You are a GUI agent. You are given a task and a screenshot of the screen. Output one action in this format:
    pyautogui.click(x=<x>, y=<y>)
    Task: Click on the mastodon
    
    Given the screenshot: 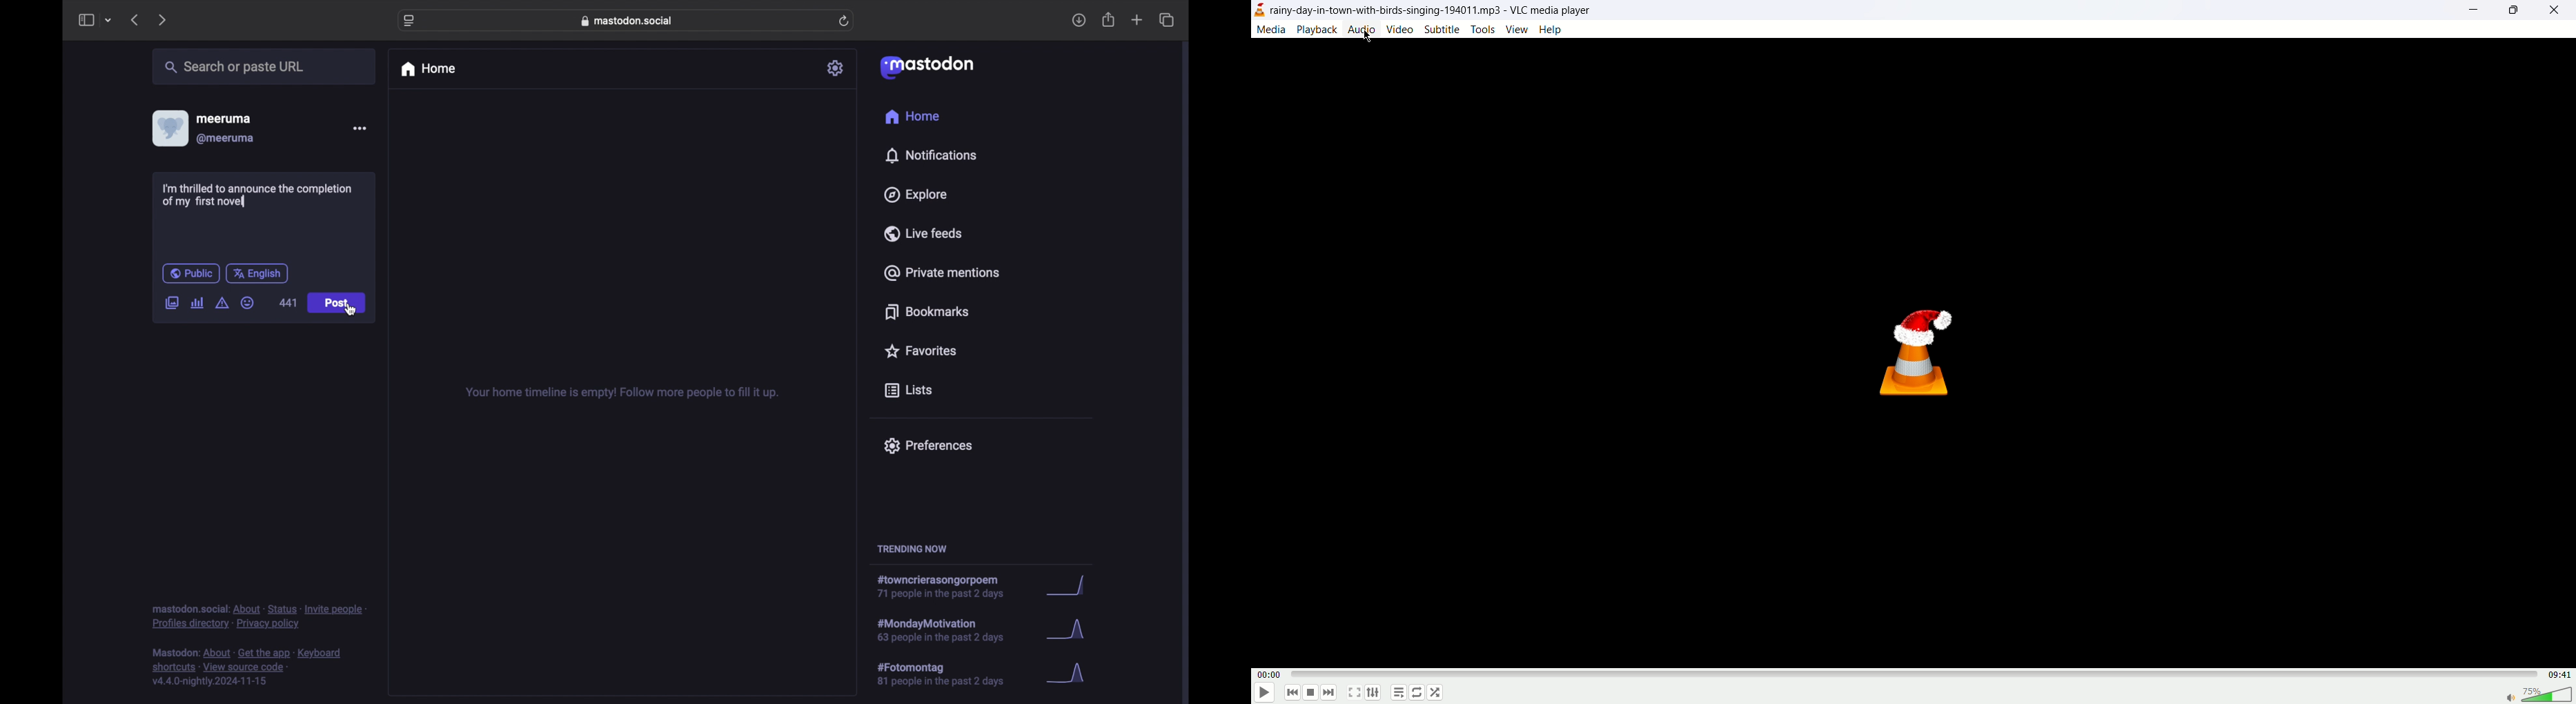 What is the action you would take?
    pyautogui.click(x=927, y=68)
    